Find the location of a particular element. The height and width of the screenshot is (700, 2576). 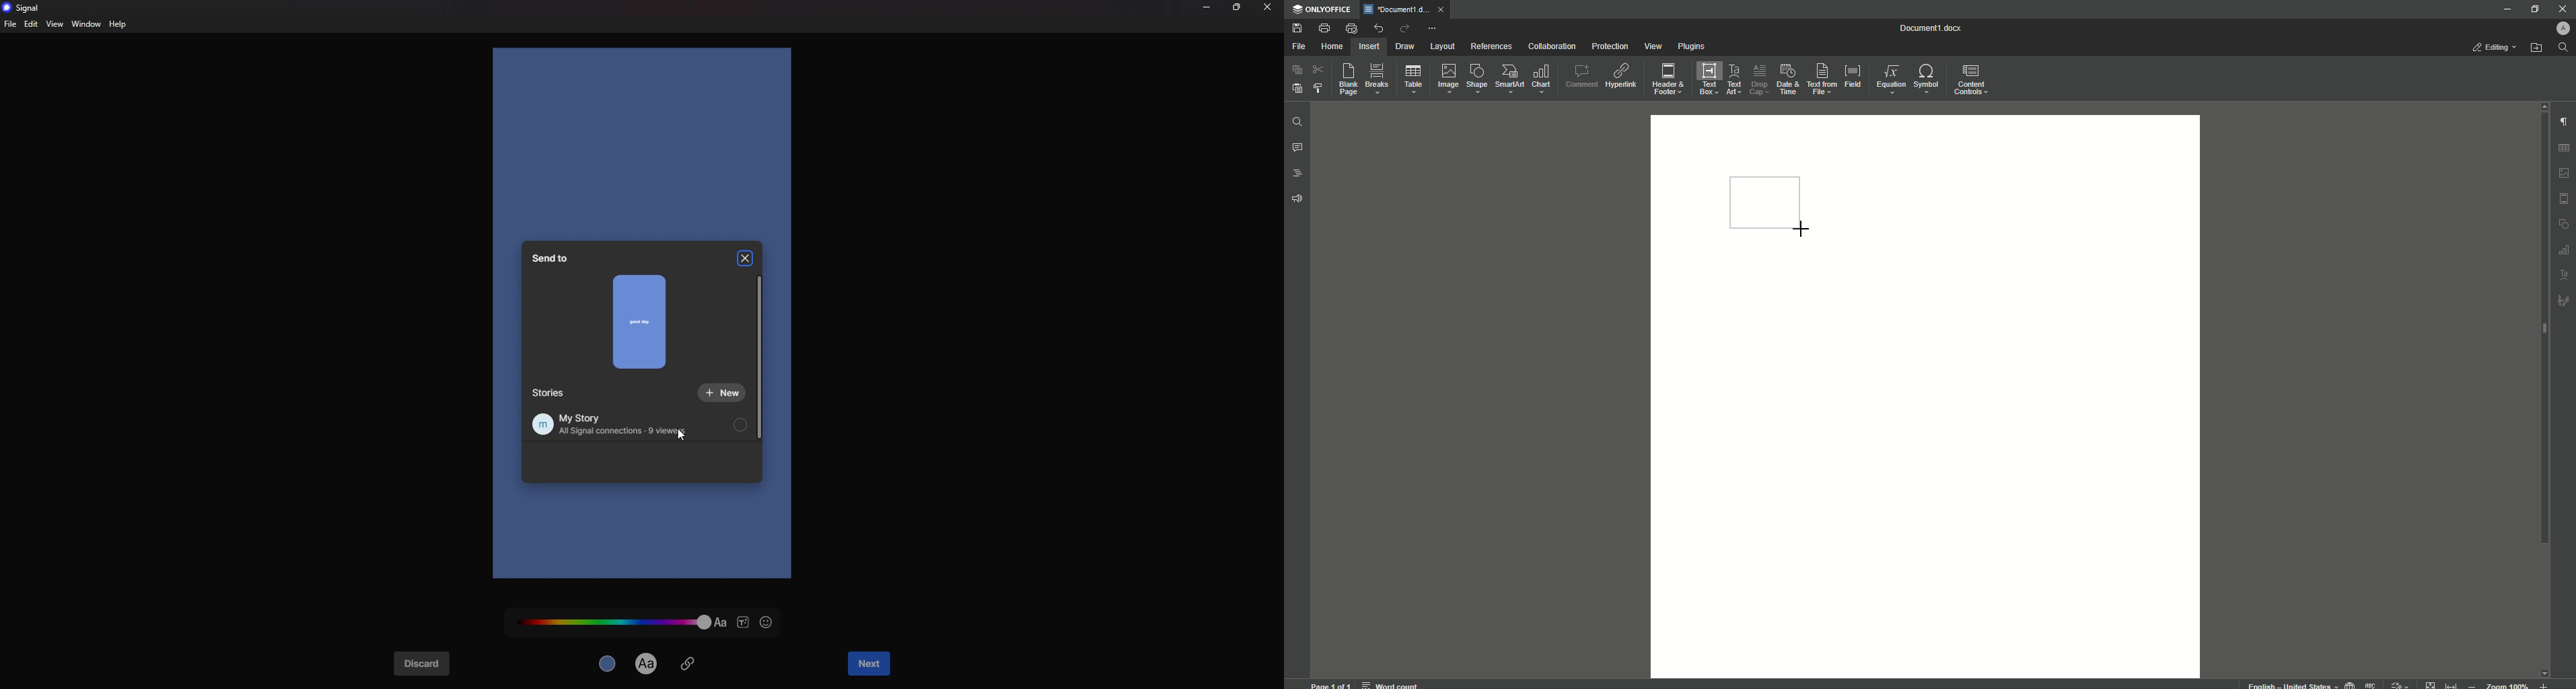

Scroll is located at coordinates (2540, 337).